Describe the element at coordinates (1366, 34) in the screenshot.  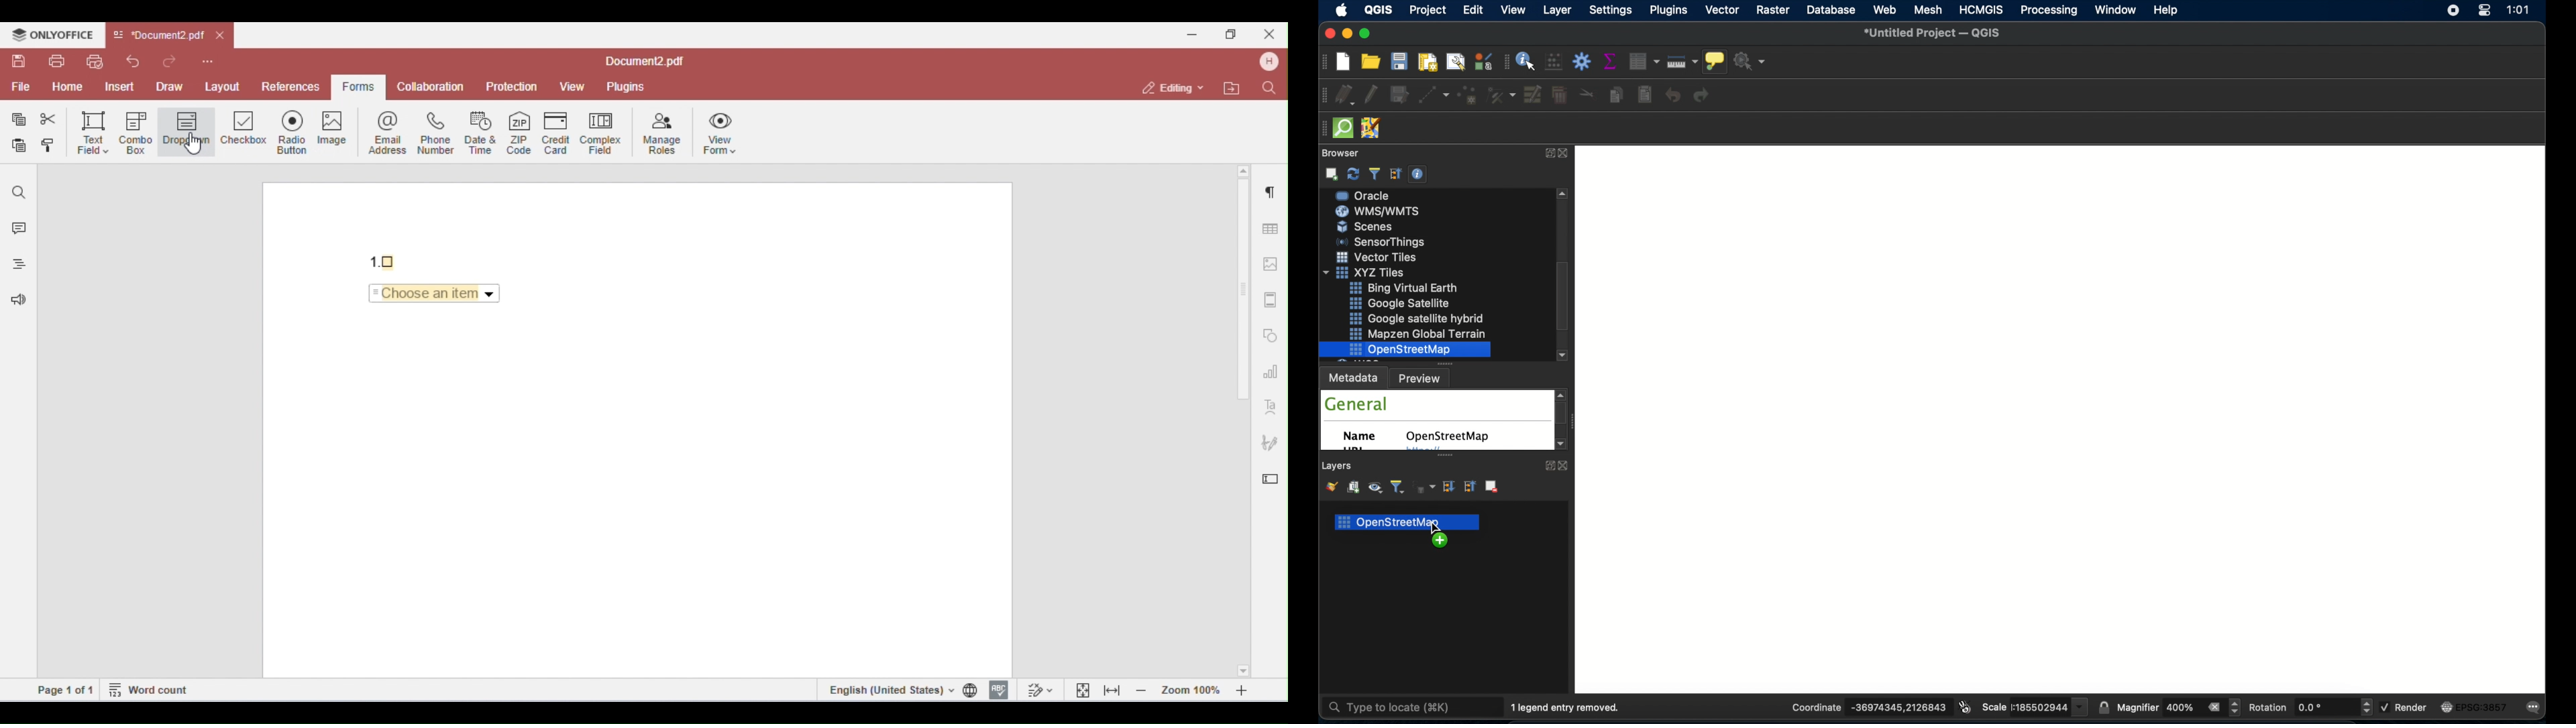
I see `maximize` at that location.